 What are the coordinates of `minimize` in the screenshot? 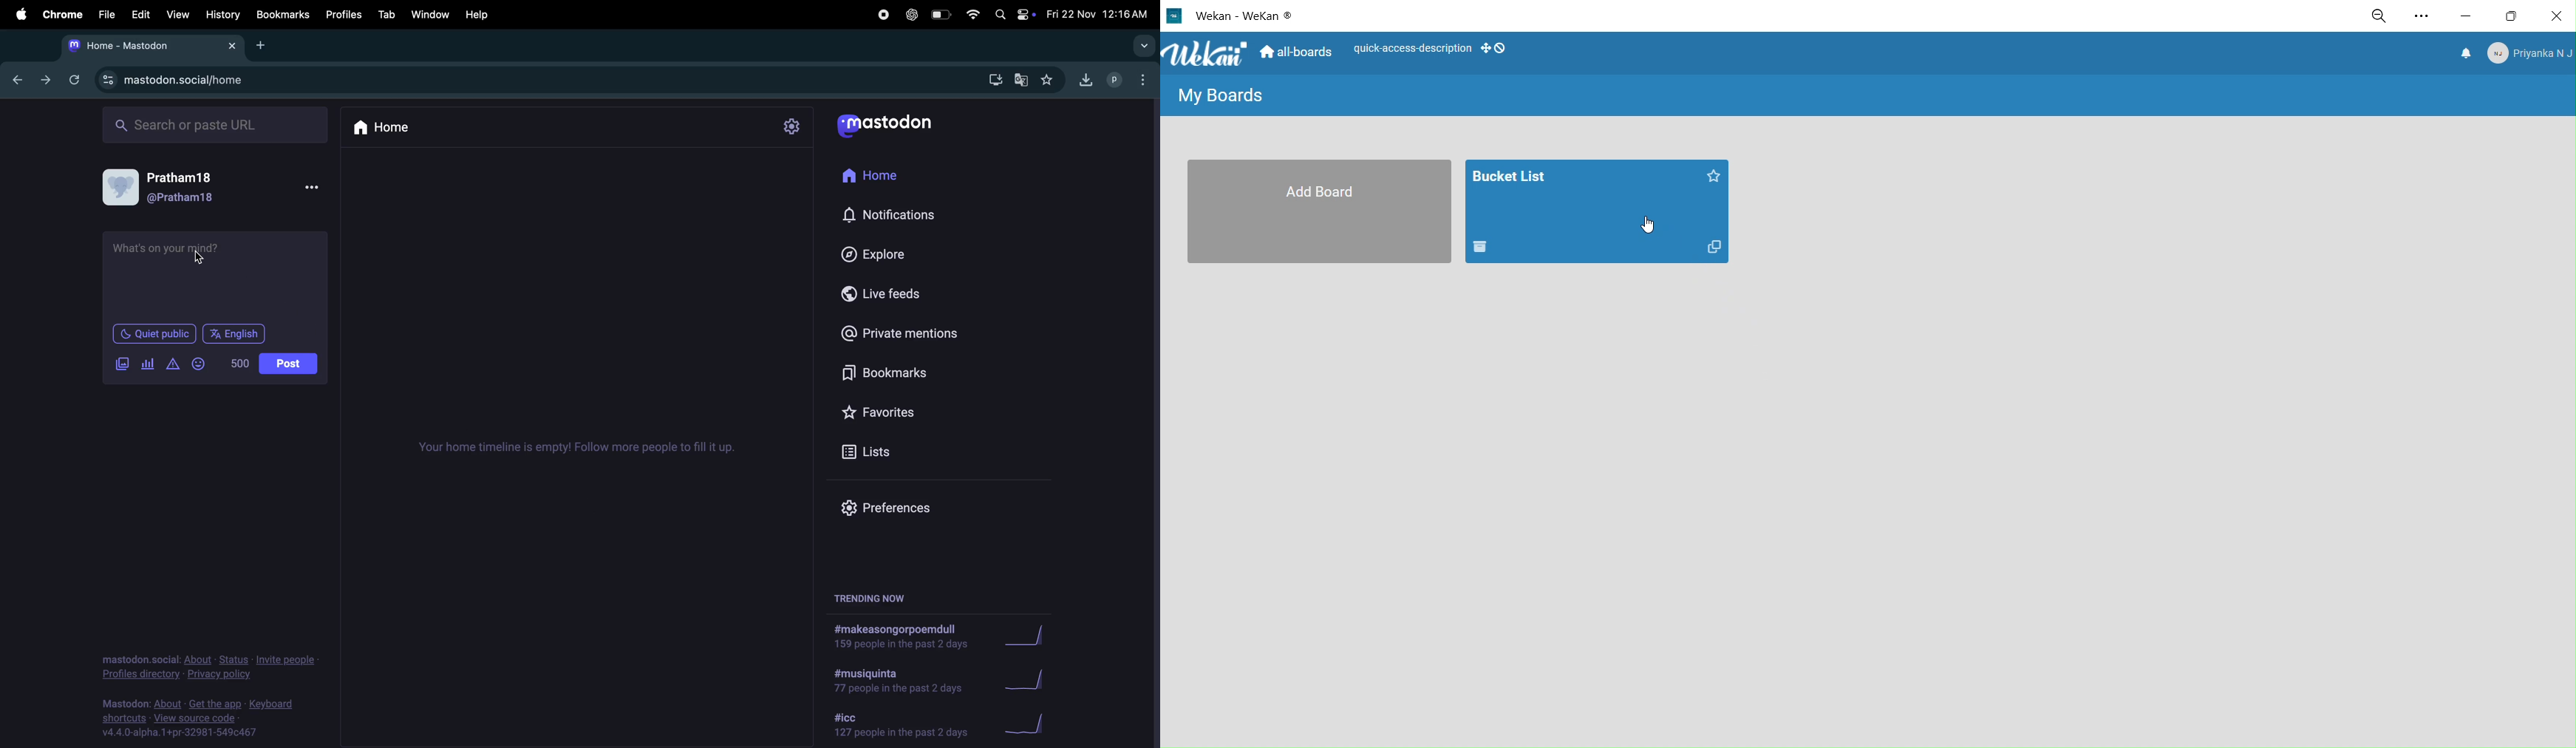 It's located at (2466, 15).